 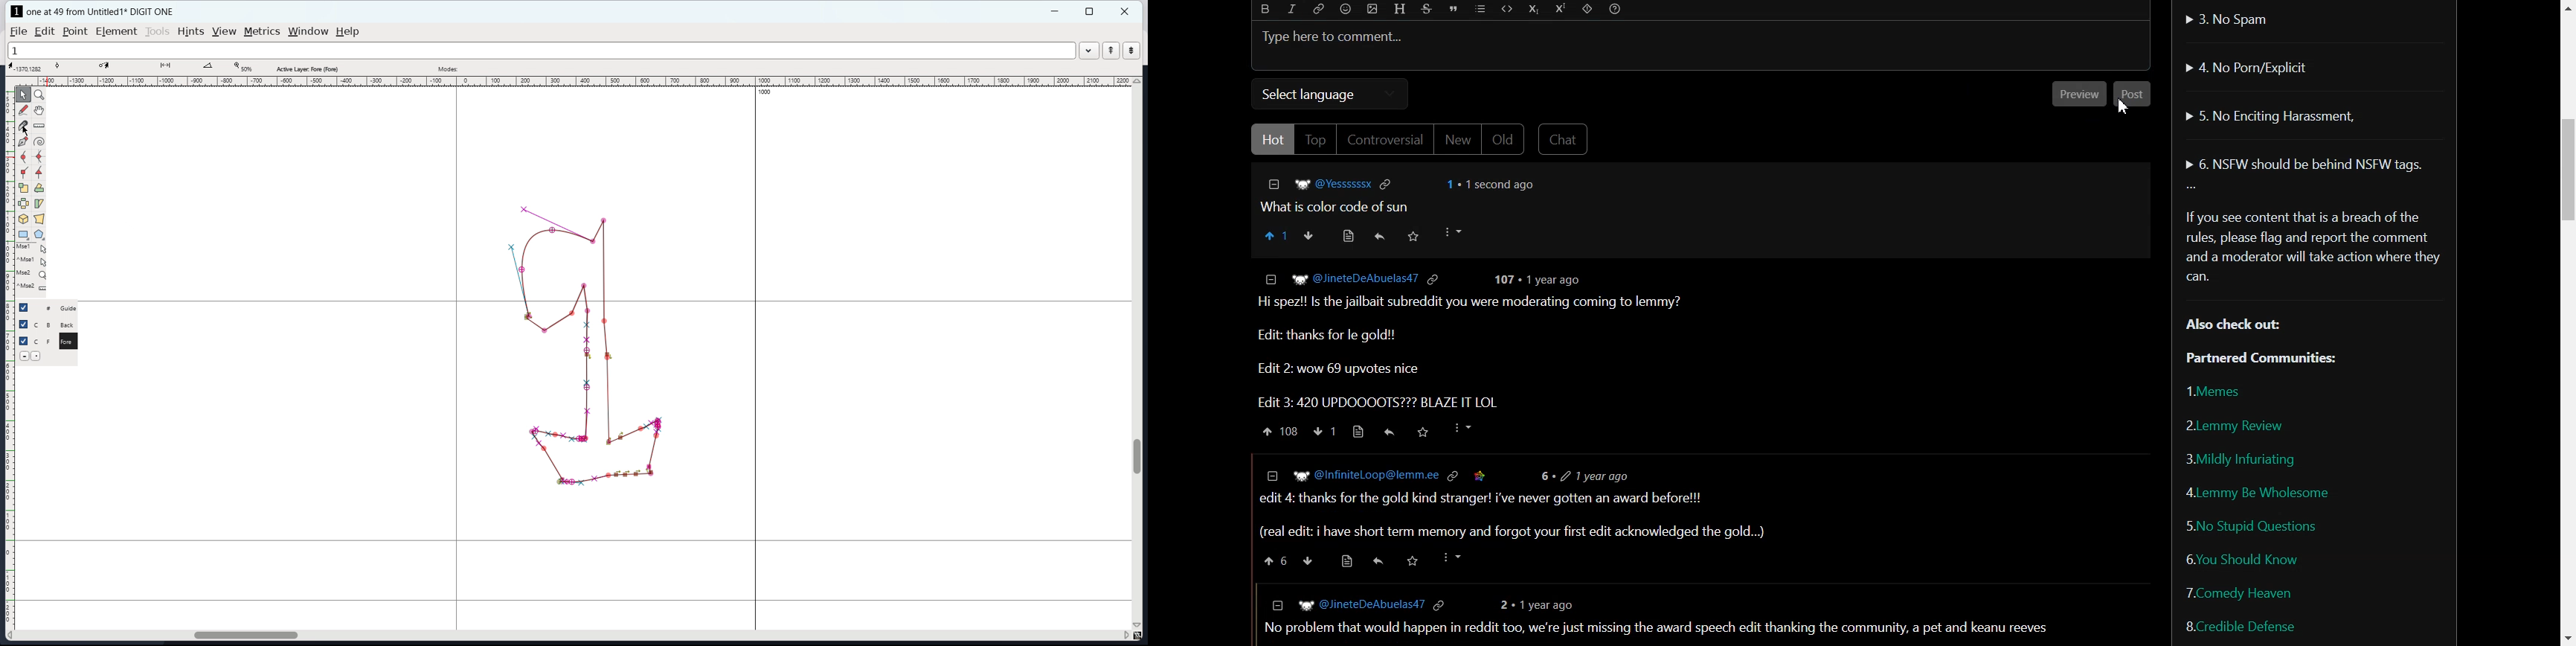 I want to click on is layer visible, so click(x=23, y=307).